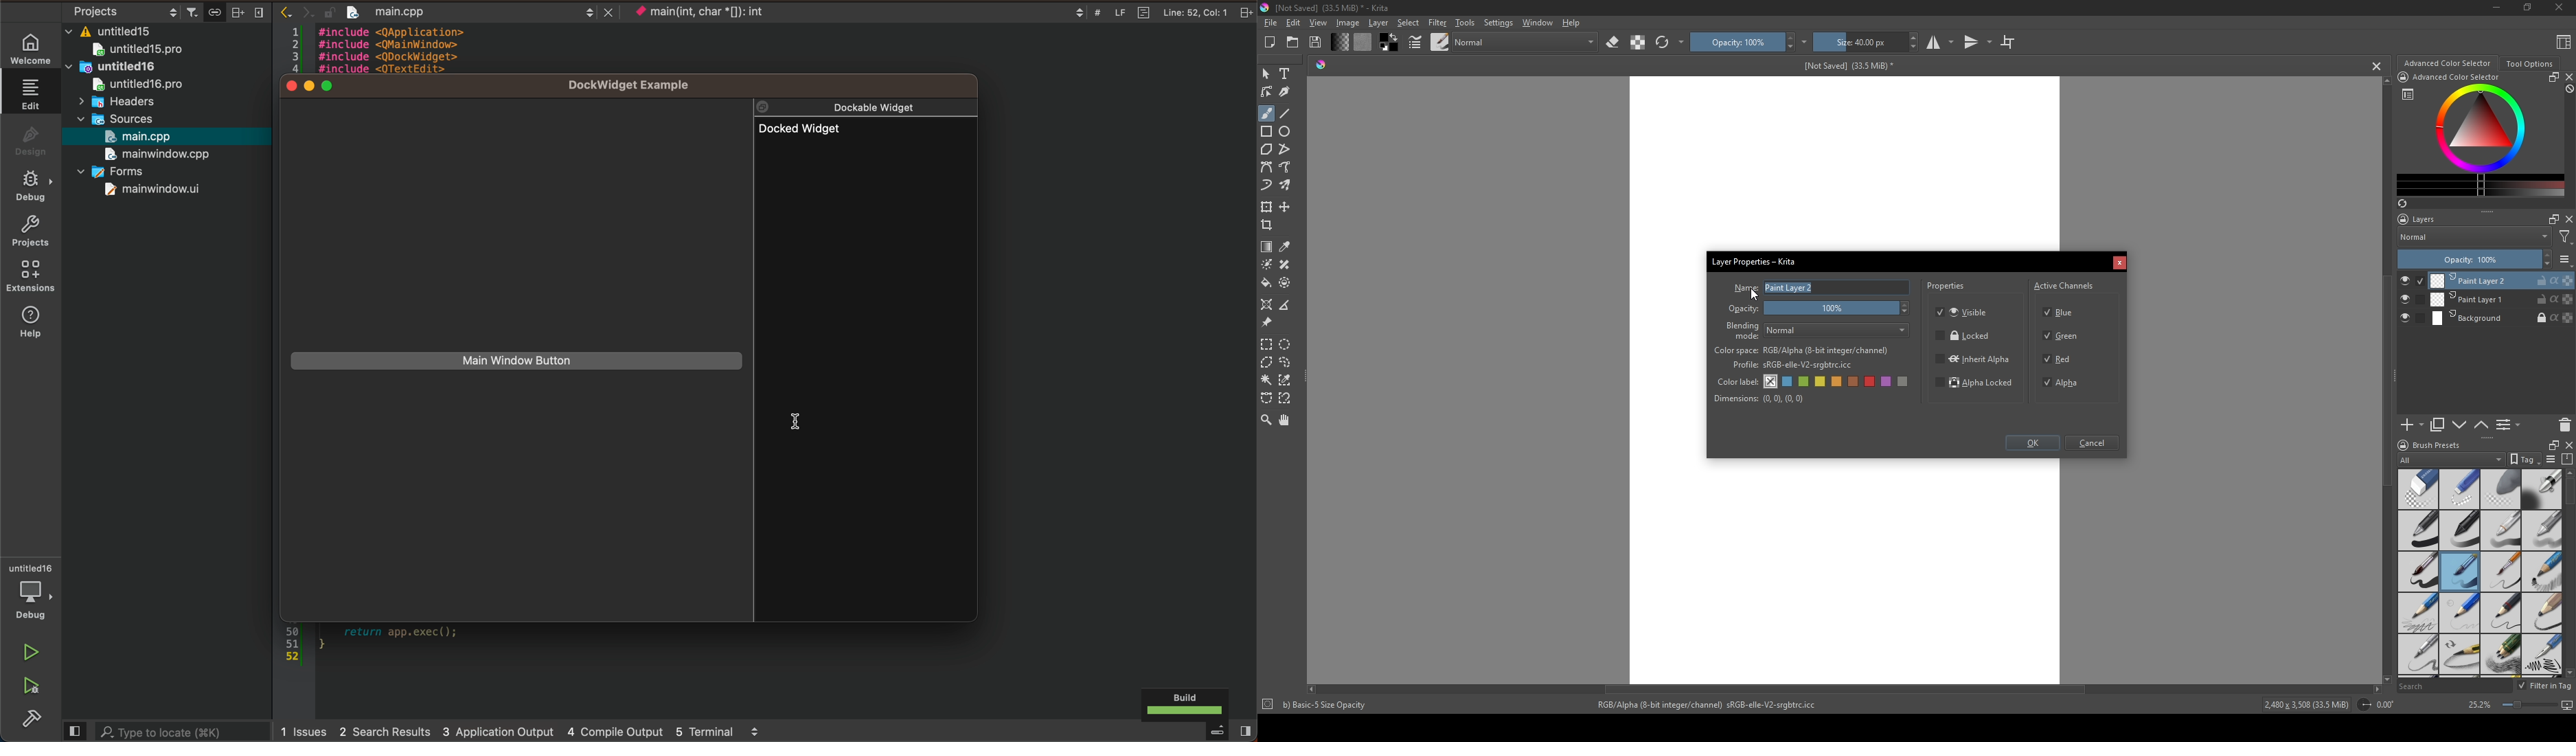 This screenshot has height=756, width=2576. What do you see at coordinates (1267, 168) in the screenshot?
I see `bezier` at bounding box center [1267, 168].